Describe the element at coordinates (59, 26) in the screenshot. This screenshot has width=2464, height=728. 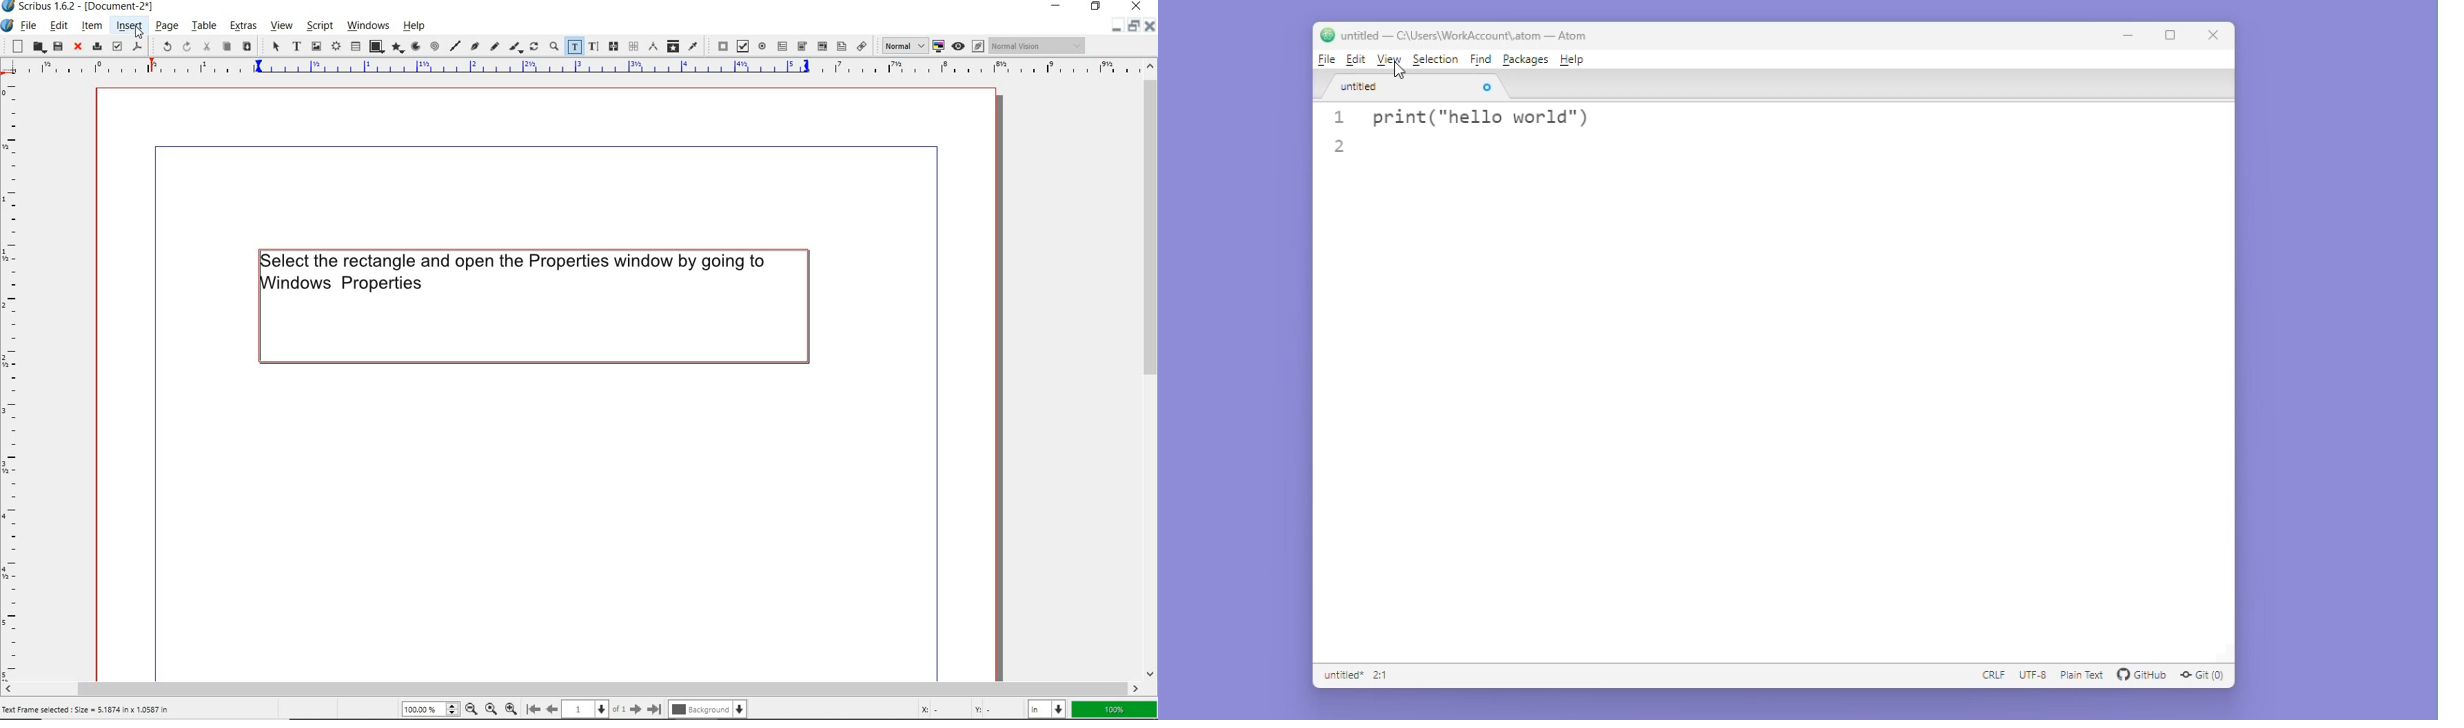
I see `edit` at that location.